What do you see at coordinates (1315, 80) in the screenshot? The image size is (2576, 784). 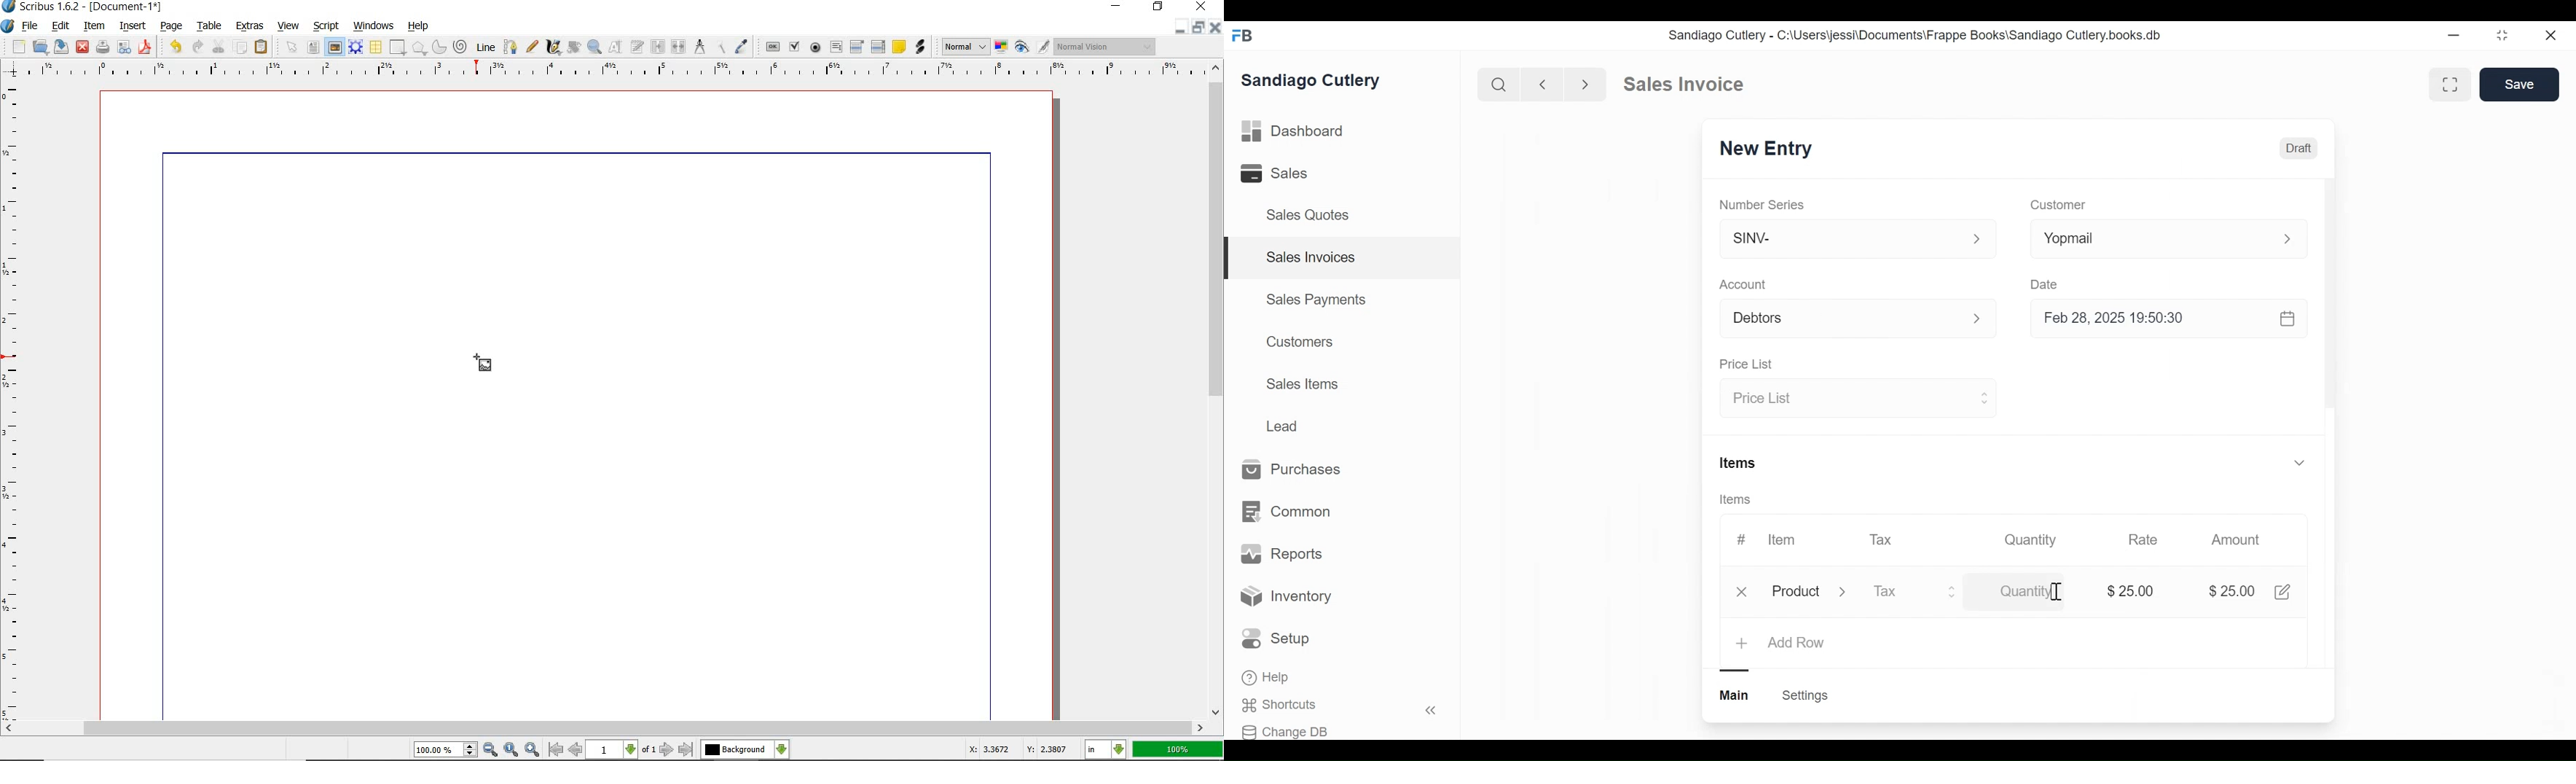 I see `Sandiago Cutlery` at bounding box center [1315, 80].